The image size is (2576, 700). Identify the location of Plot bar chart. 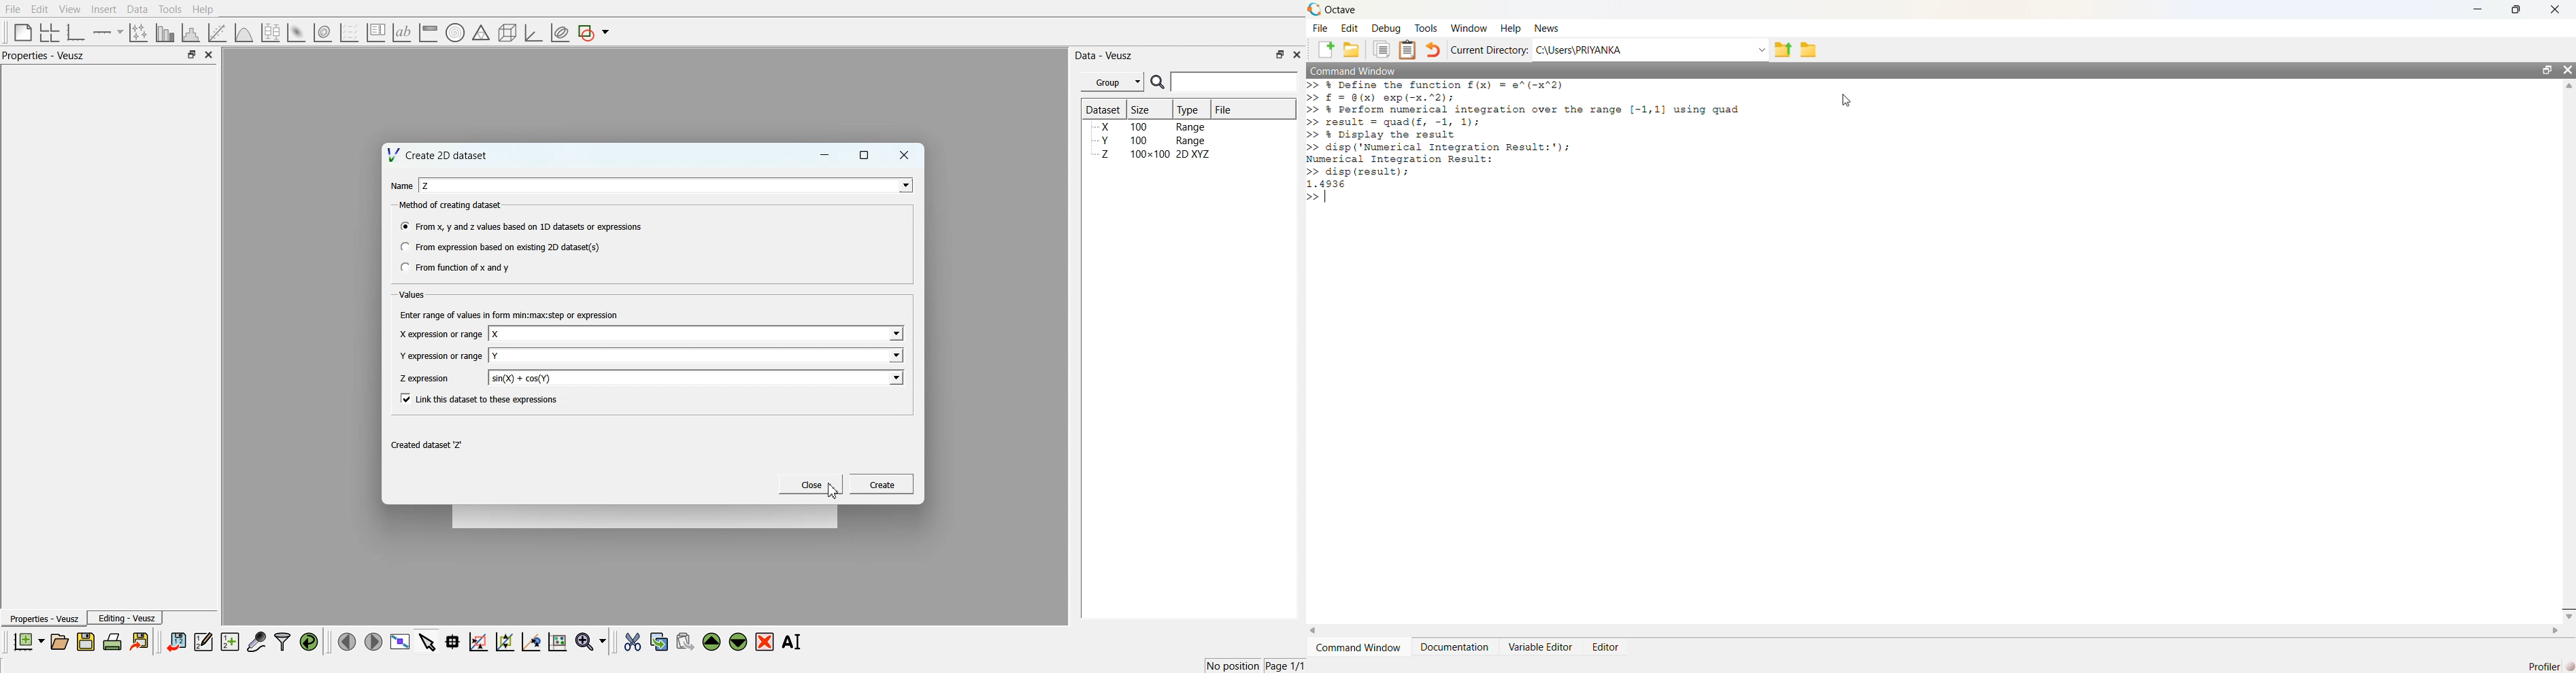
(165, 33).